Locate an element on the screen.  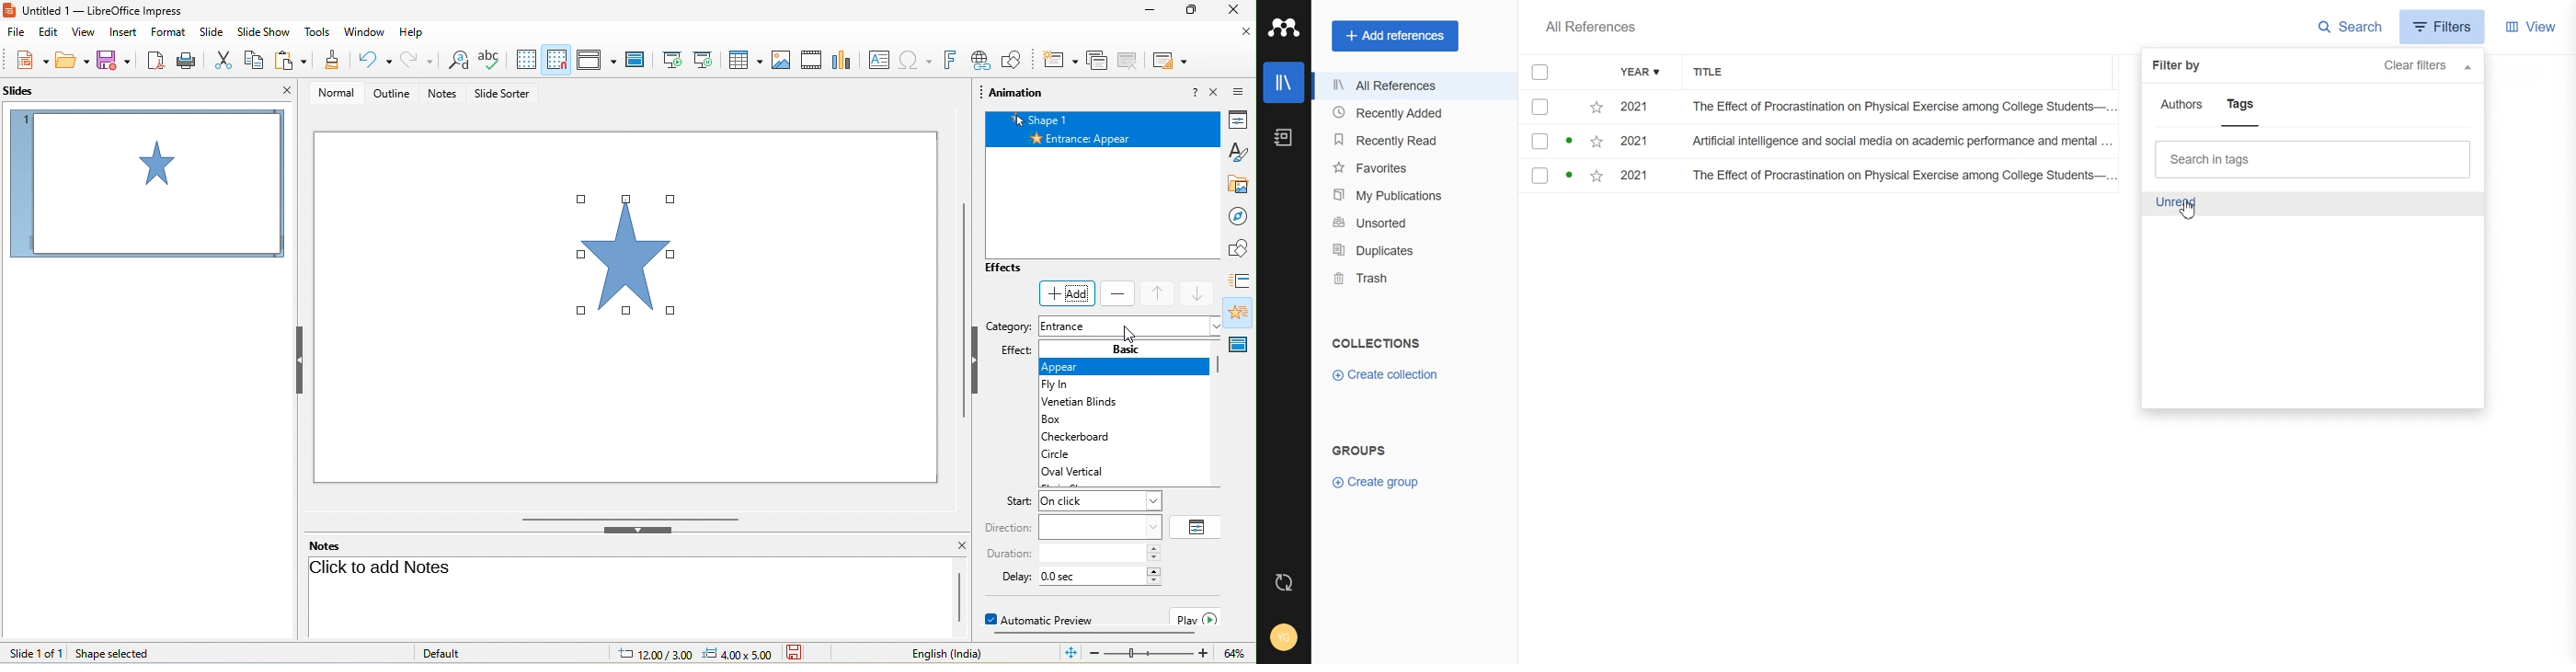
slide transition is located at coordinates (1242, 280).